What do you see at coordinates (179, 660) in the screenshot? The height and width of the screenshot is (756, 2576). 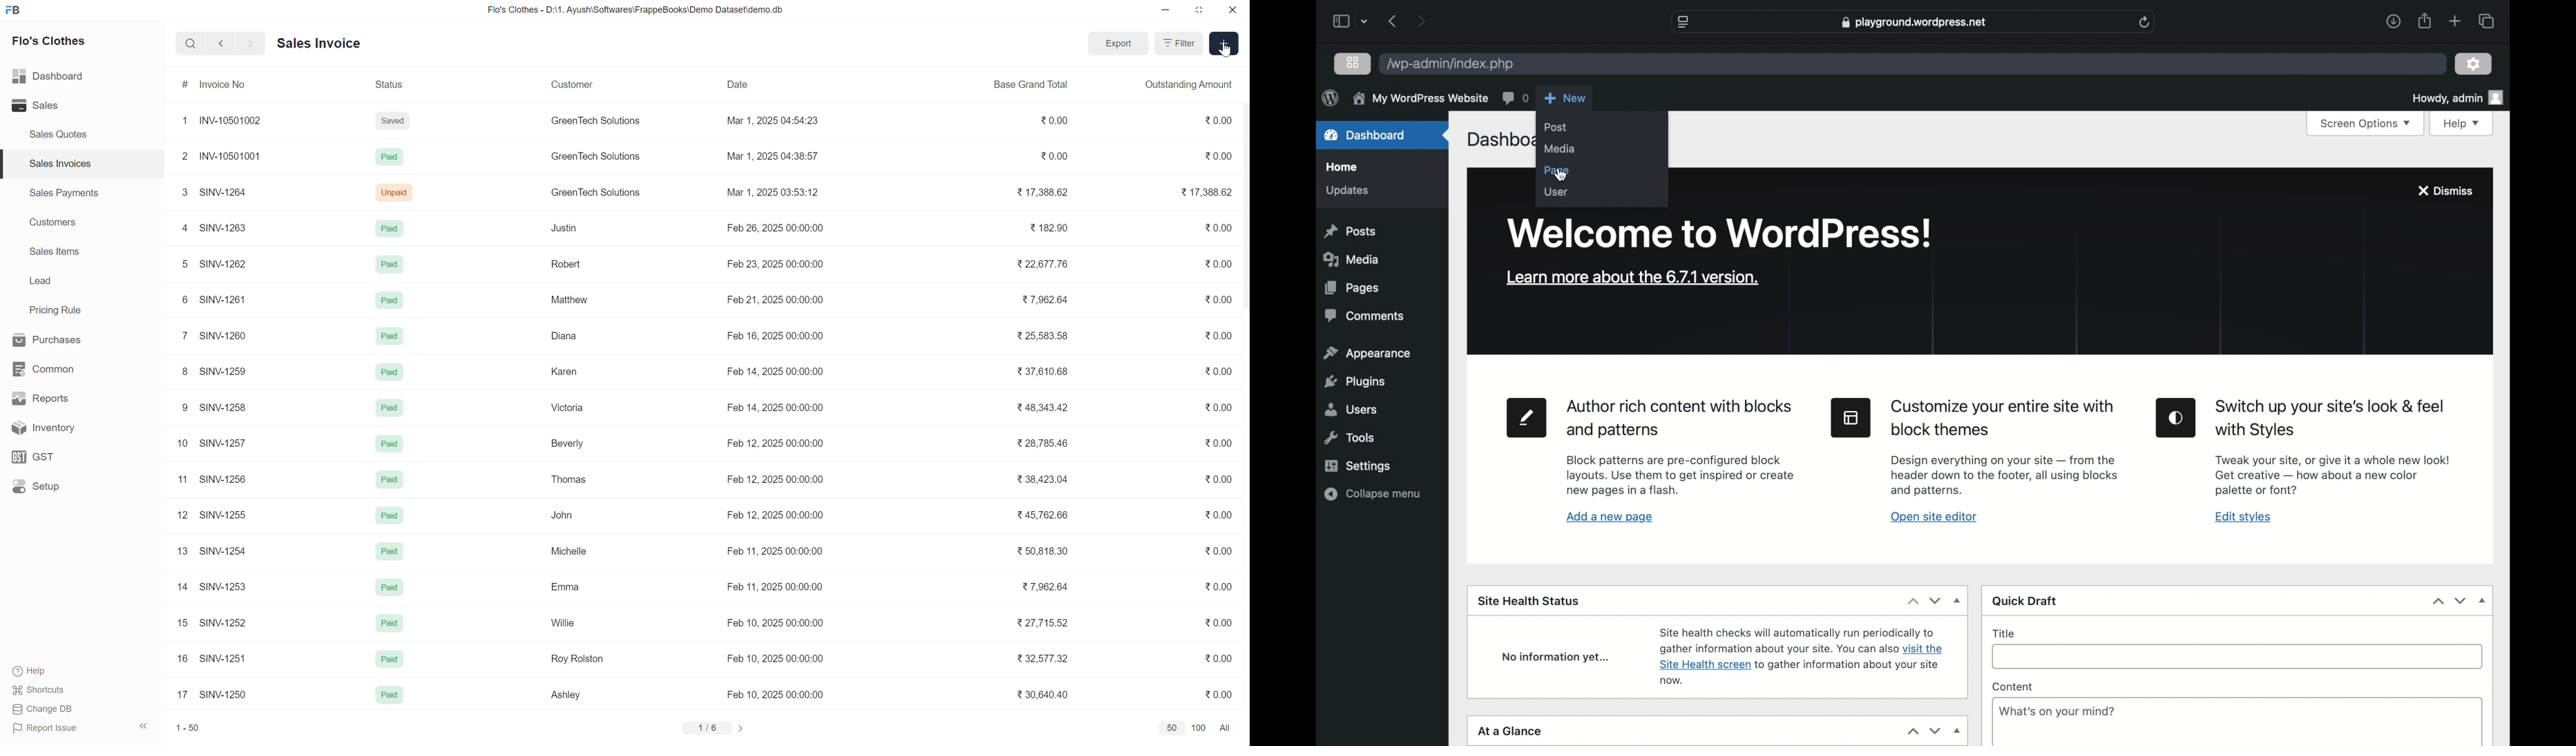 I see `16` at bounding box center [179, 660].